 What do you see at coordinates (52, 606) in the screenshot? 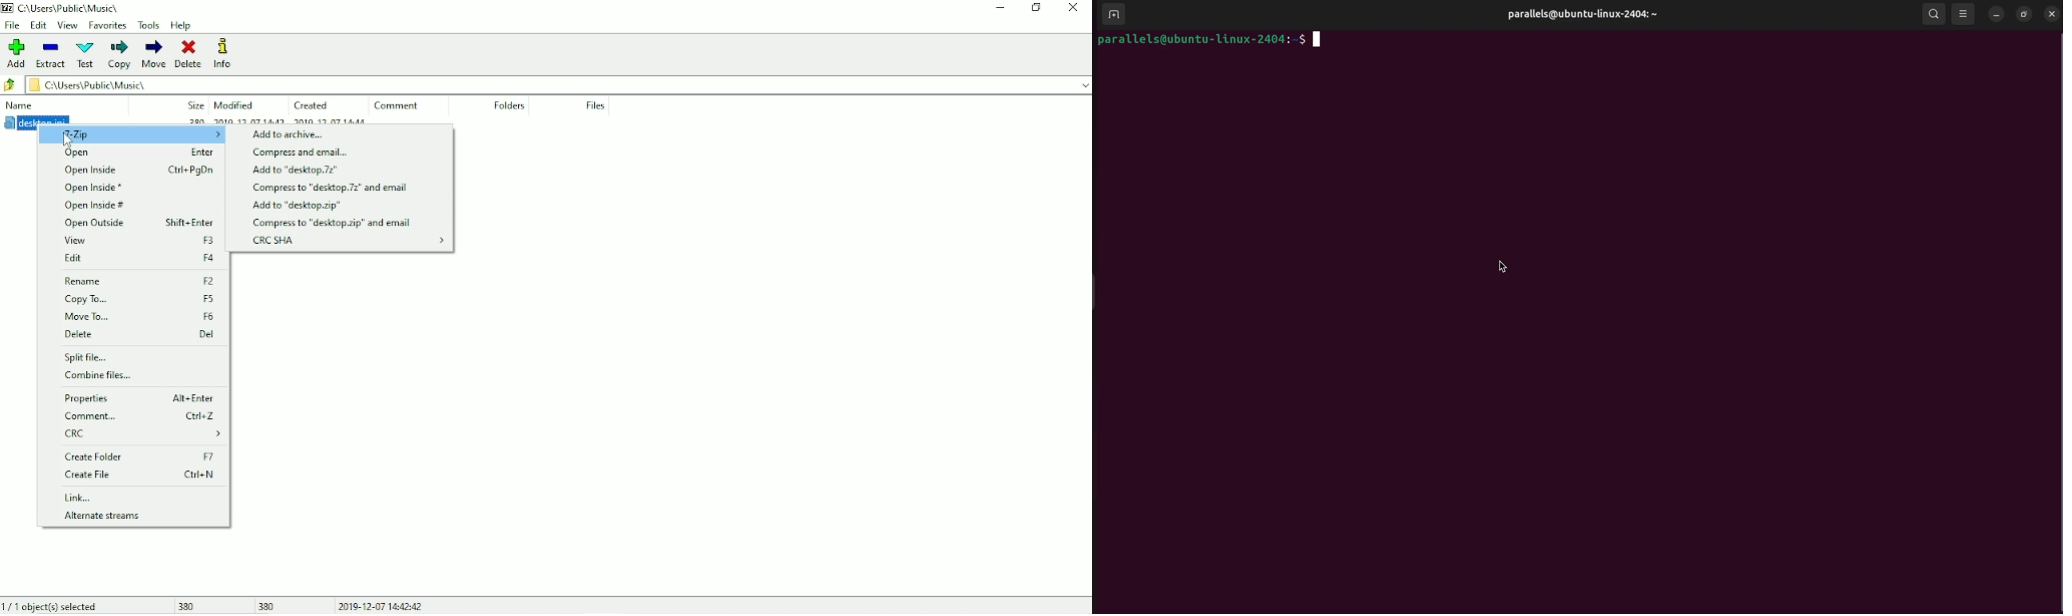
I see `1/1 object(s) selected` at bounding box center [52, 606].